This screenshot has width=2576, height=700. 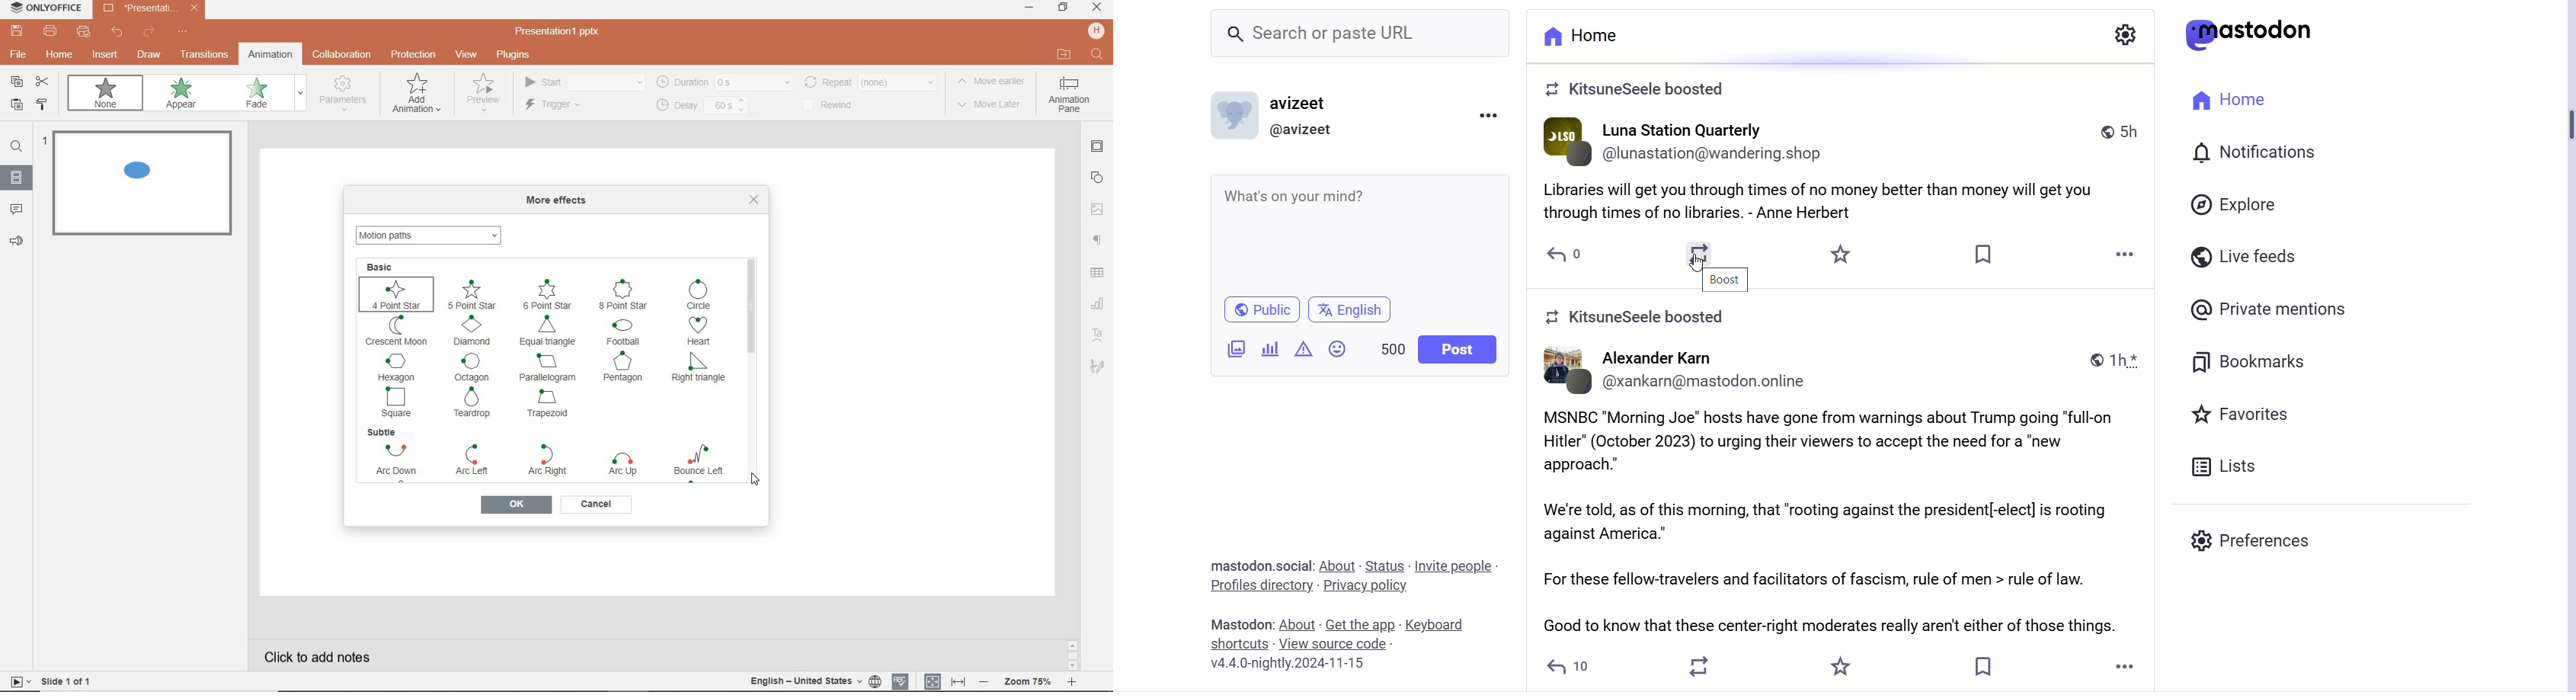 What do you see at coordinates (1240, 644) in the screenshot?
I see `Shortcuts` at bounding box center [1240, 644].